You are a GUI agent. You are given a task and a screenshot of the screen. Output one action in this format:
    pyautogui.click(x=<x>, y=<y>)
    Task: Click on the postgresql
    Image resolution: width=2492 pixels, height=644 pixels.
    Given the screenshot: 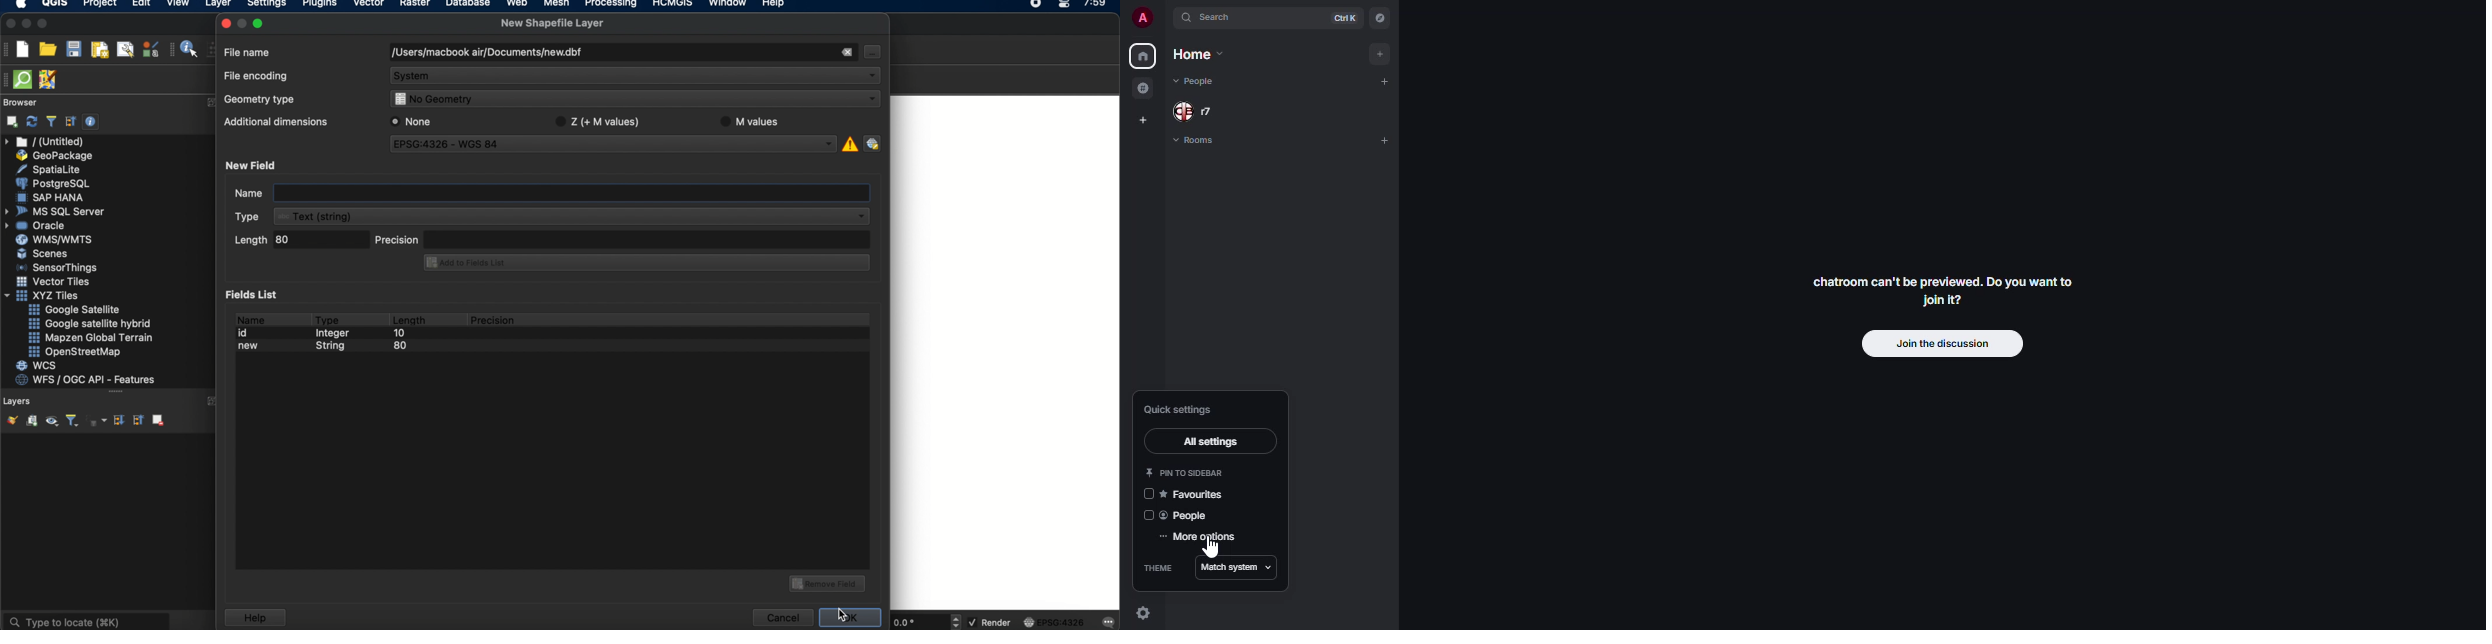 What is the action you would take?
    pyautogui.click(x=52, y=184)
    